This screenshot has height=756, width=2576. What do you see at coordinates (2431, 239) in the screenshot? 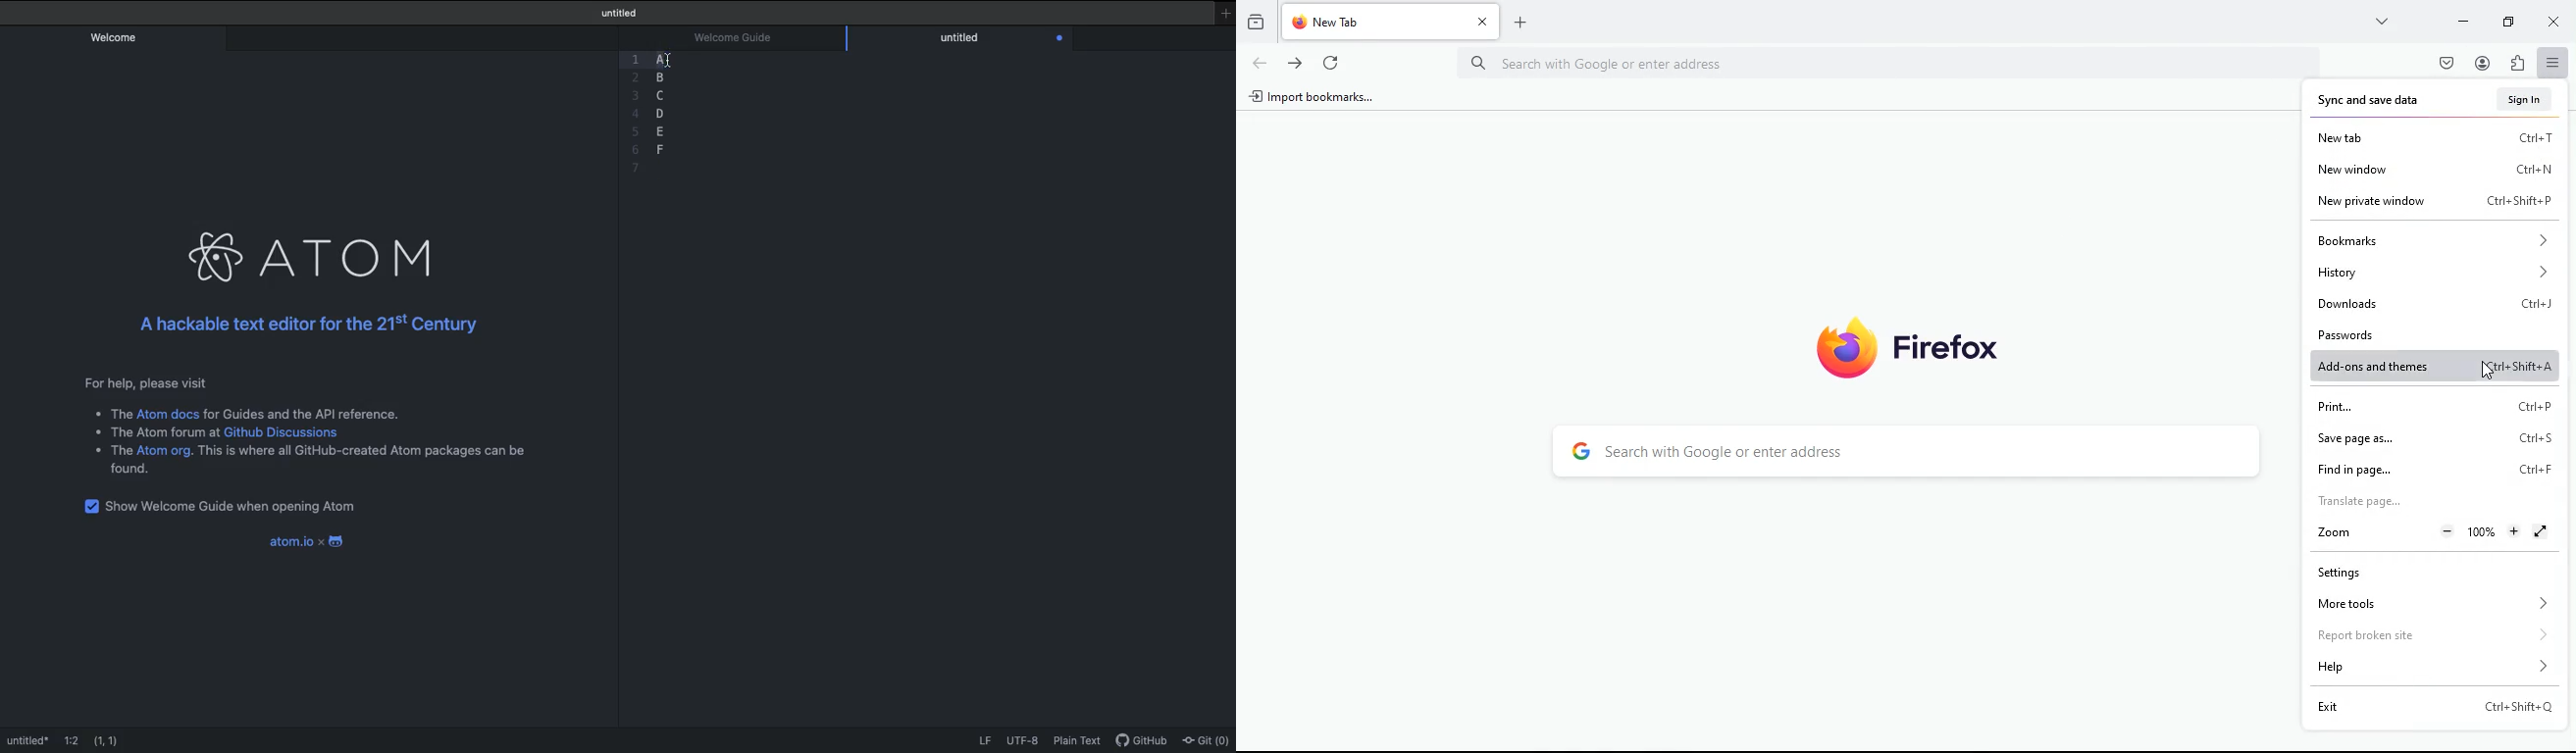
I see `bookmarks` at bounding box center [2431, 239].